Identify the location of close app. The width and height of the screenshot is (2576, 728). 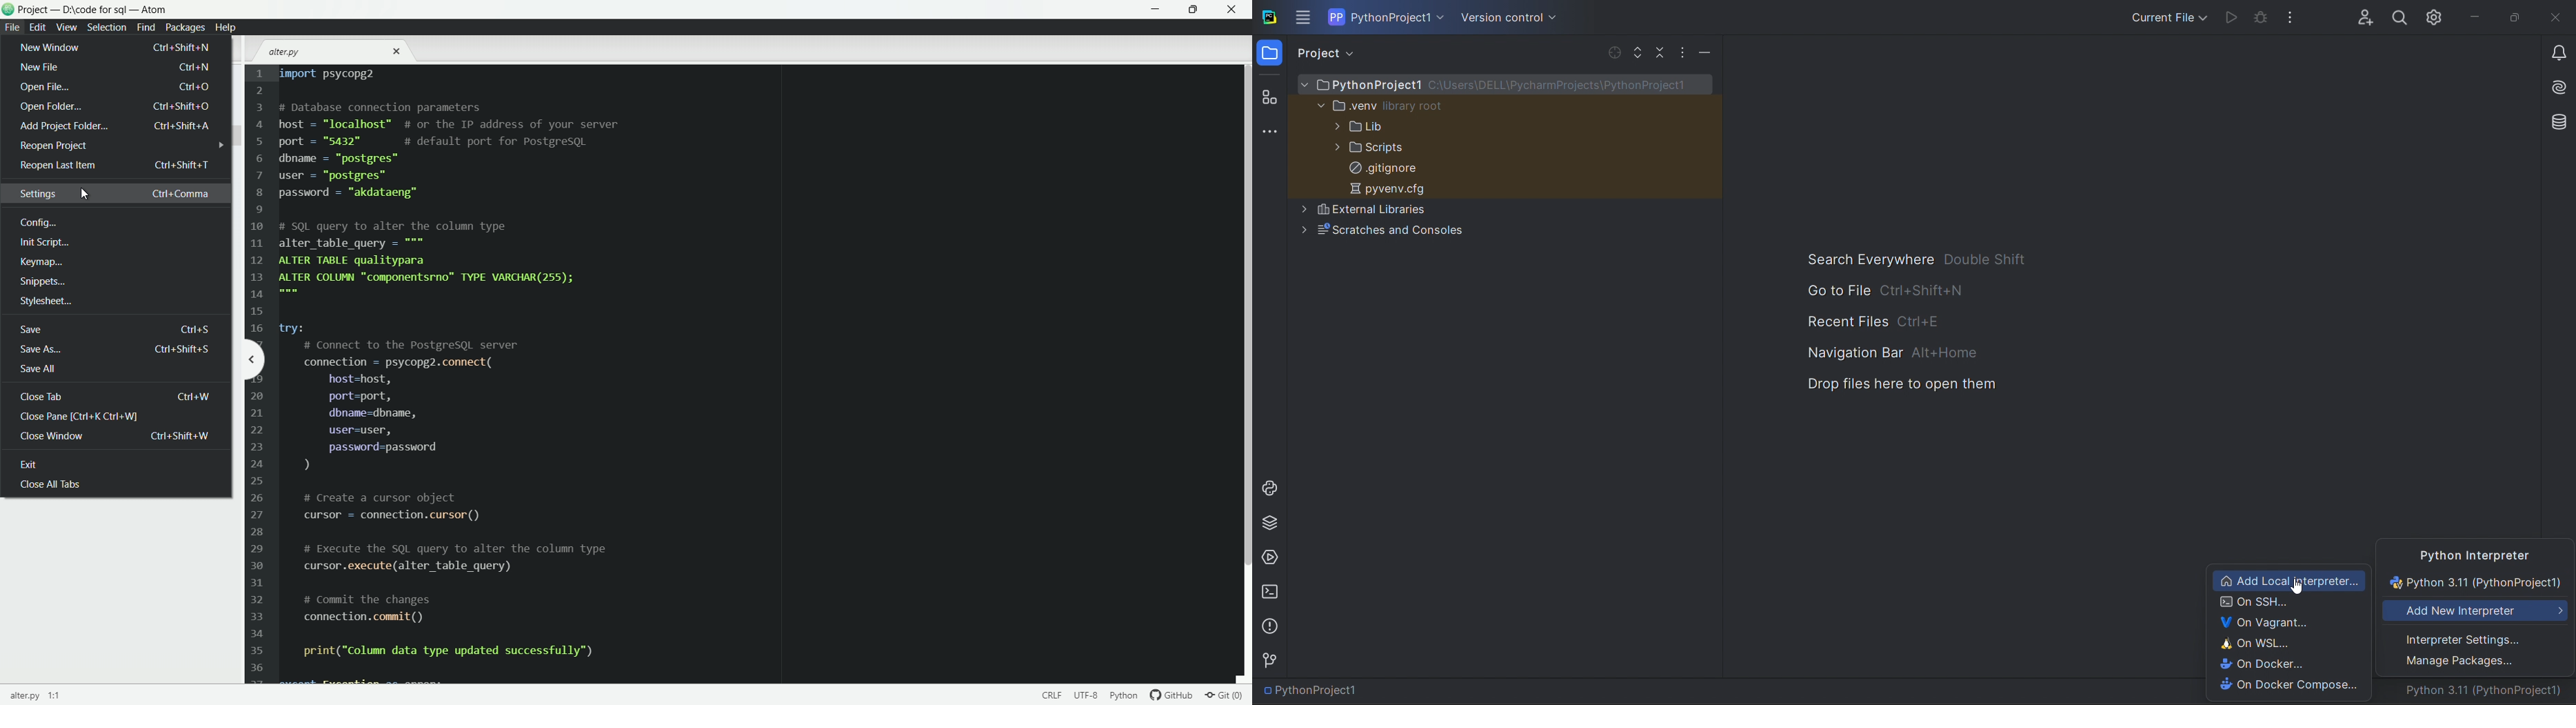
(1234, 10).